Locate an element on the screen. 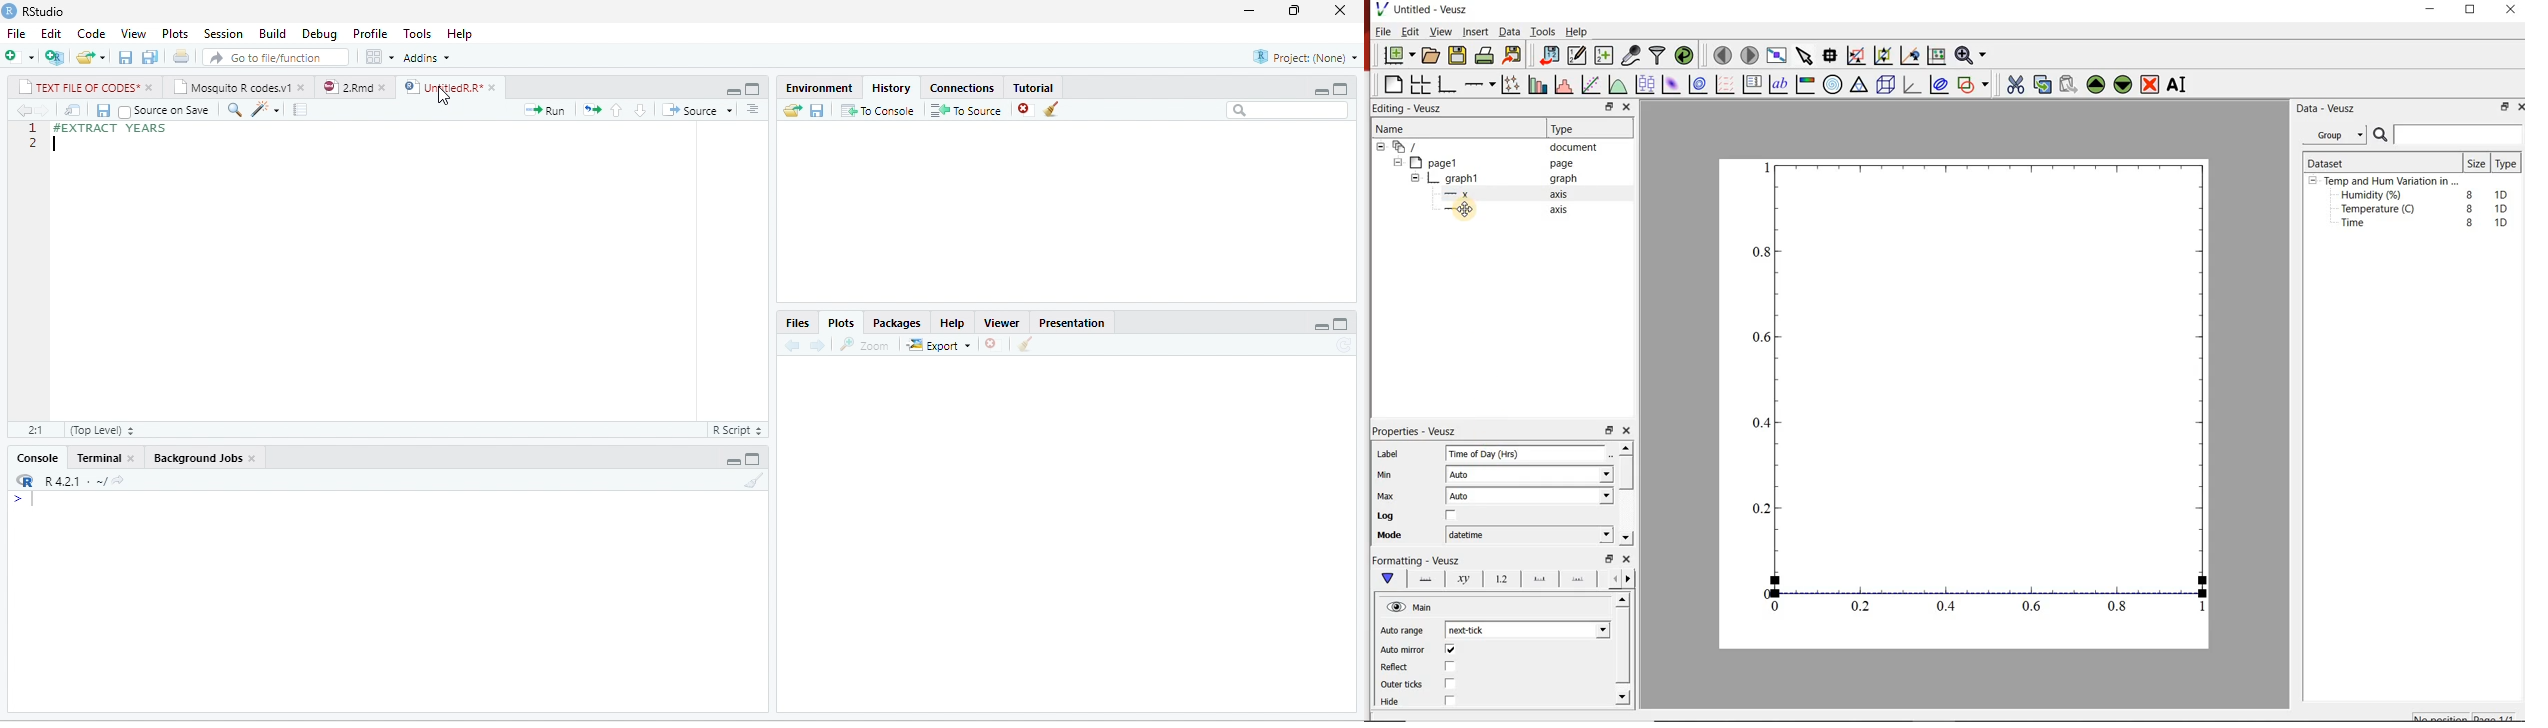  RStudio is located at coordinates (46, 12).